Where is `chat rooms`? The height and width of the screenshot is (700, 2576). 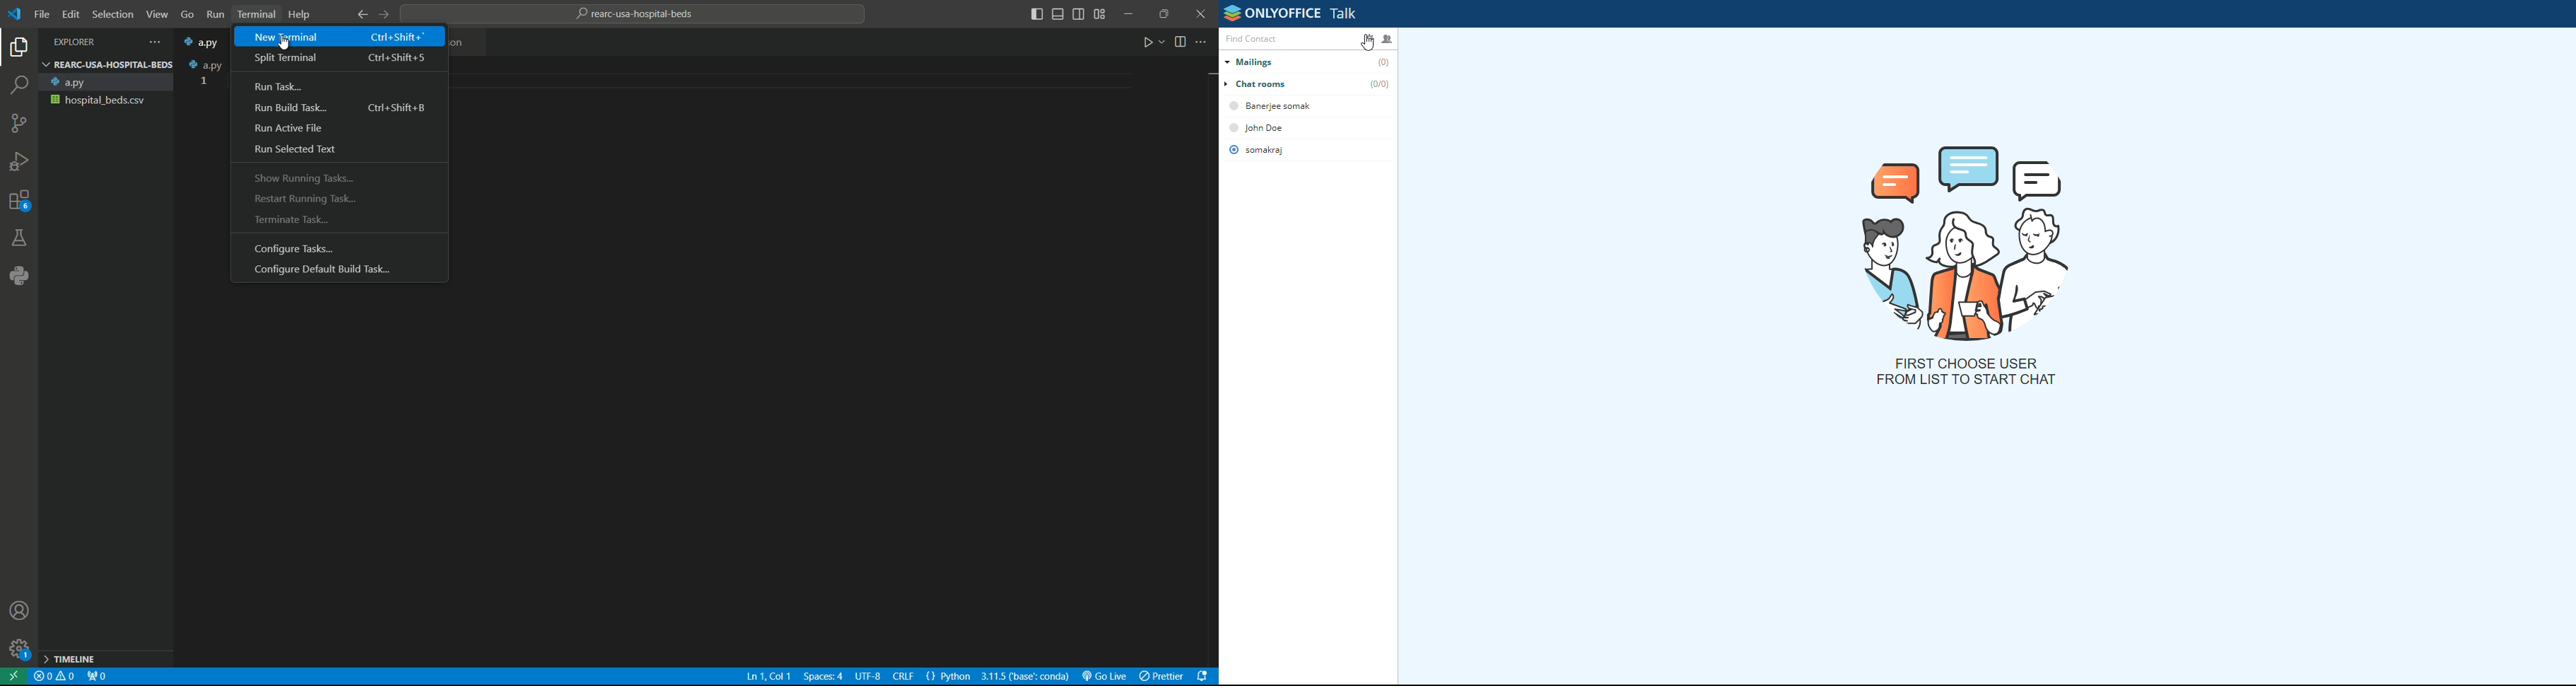 chat rooms is located at coordinates (1308, 83).